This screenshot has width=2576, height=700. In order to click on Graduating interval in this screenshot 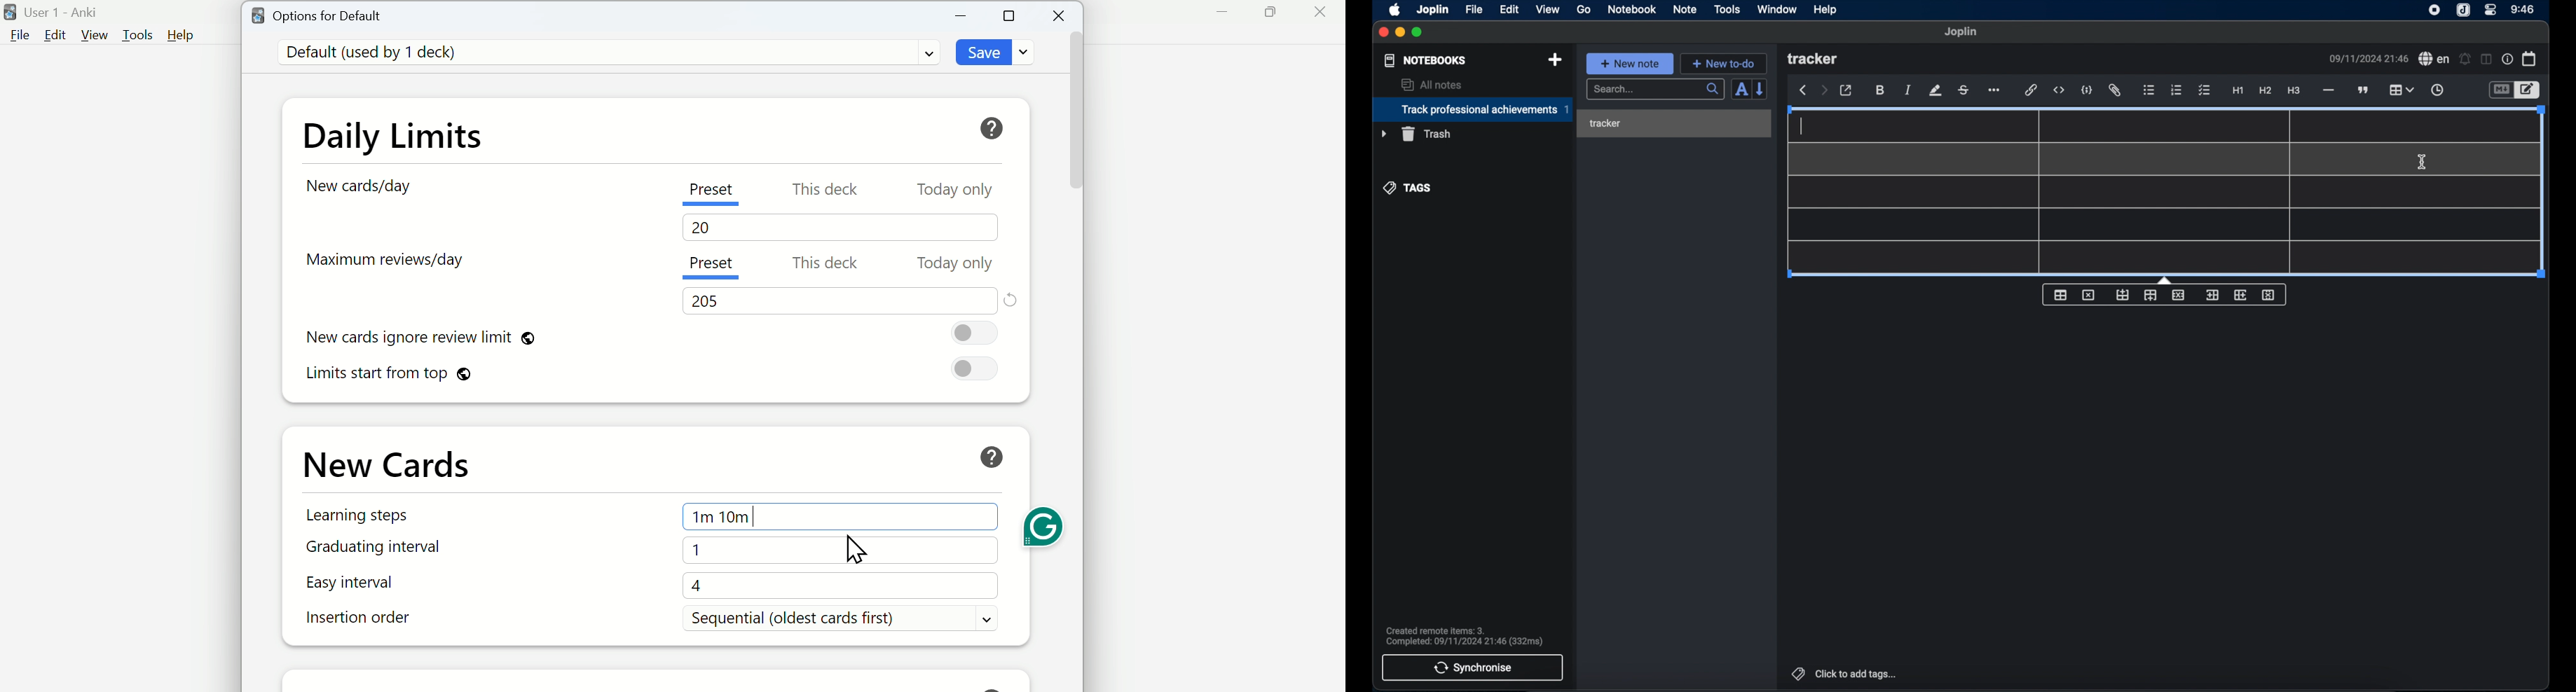, I will do `click(372, 548)`.